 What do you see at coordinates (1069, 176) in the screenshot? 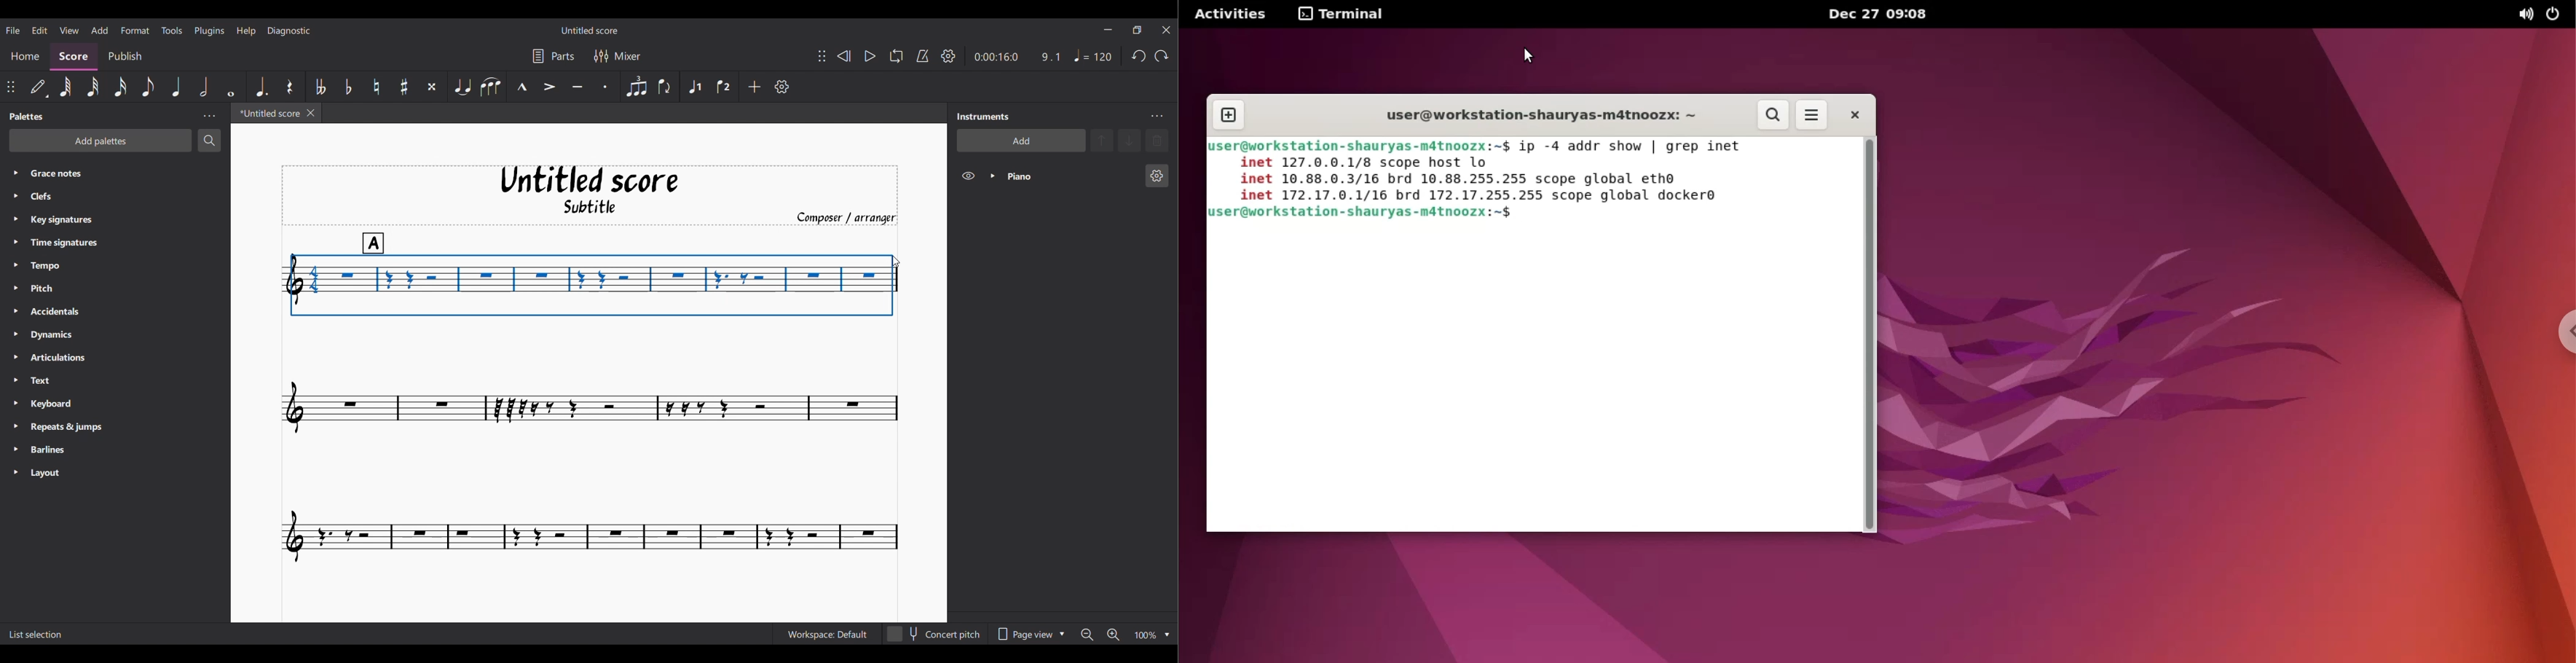
I see `Current instrument` at bounding box center [1069, 176].